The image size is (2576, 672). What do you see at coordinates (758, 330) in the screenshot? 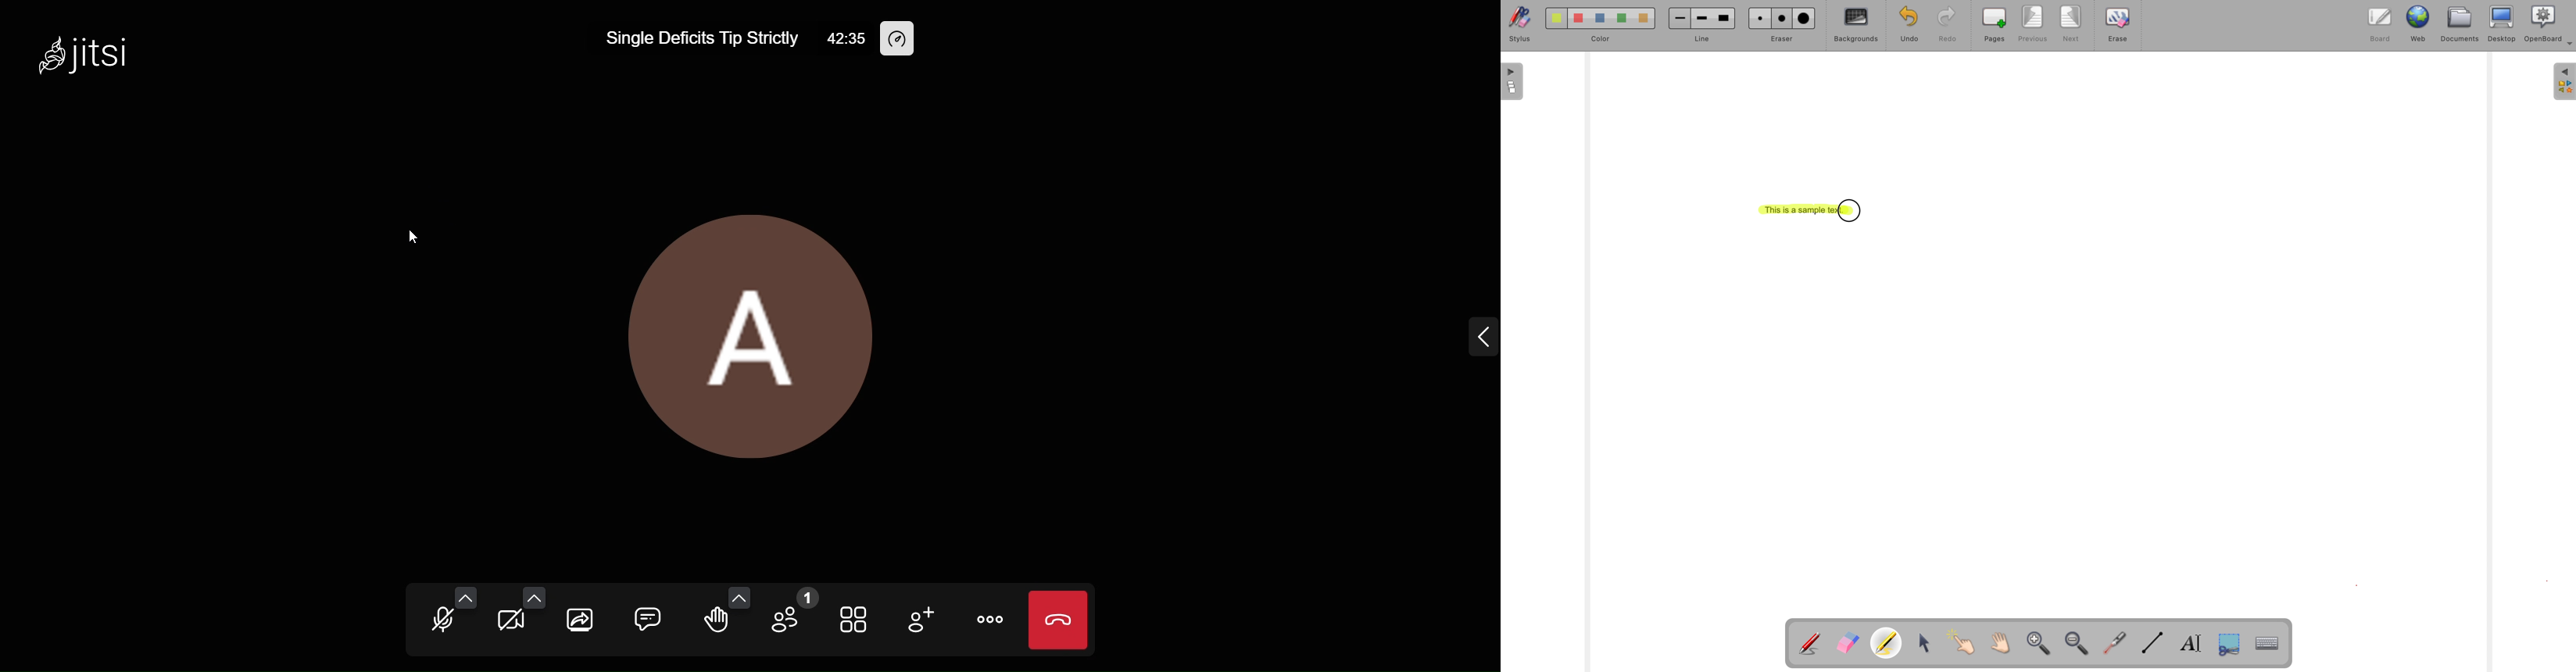
I see `display picture` at bounding box center [758, 330].